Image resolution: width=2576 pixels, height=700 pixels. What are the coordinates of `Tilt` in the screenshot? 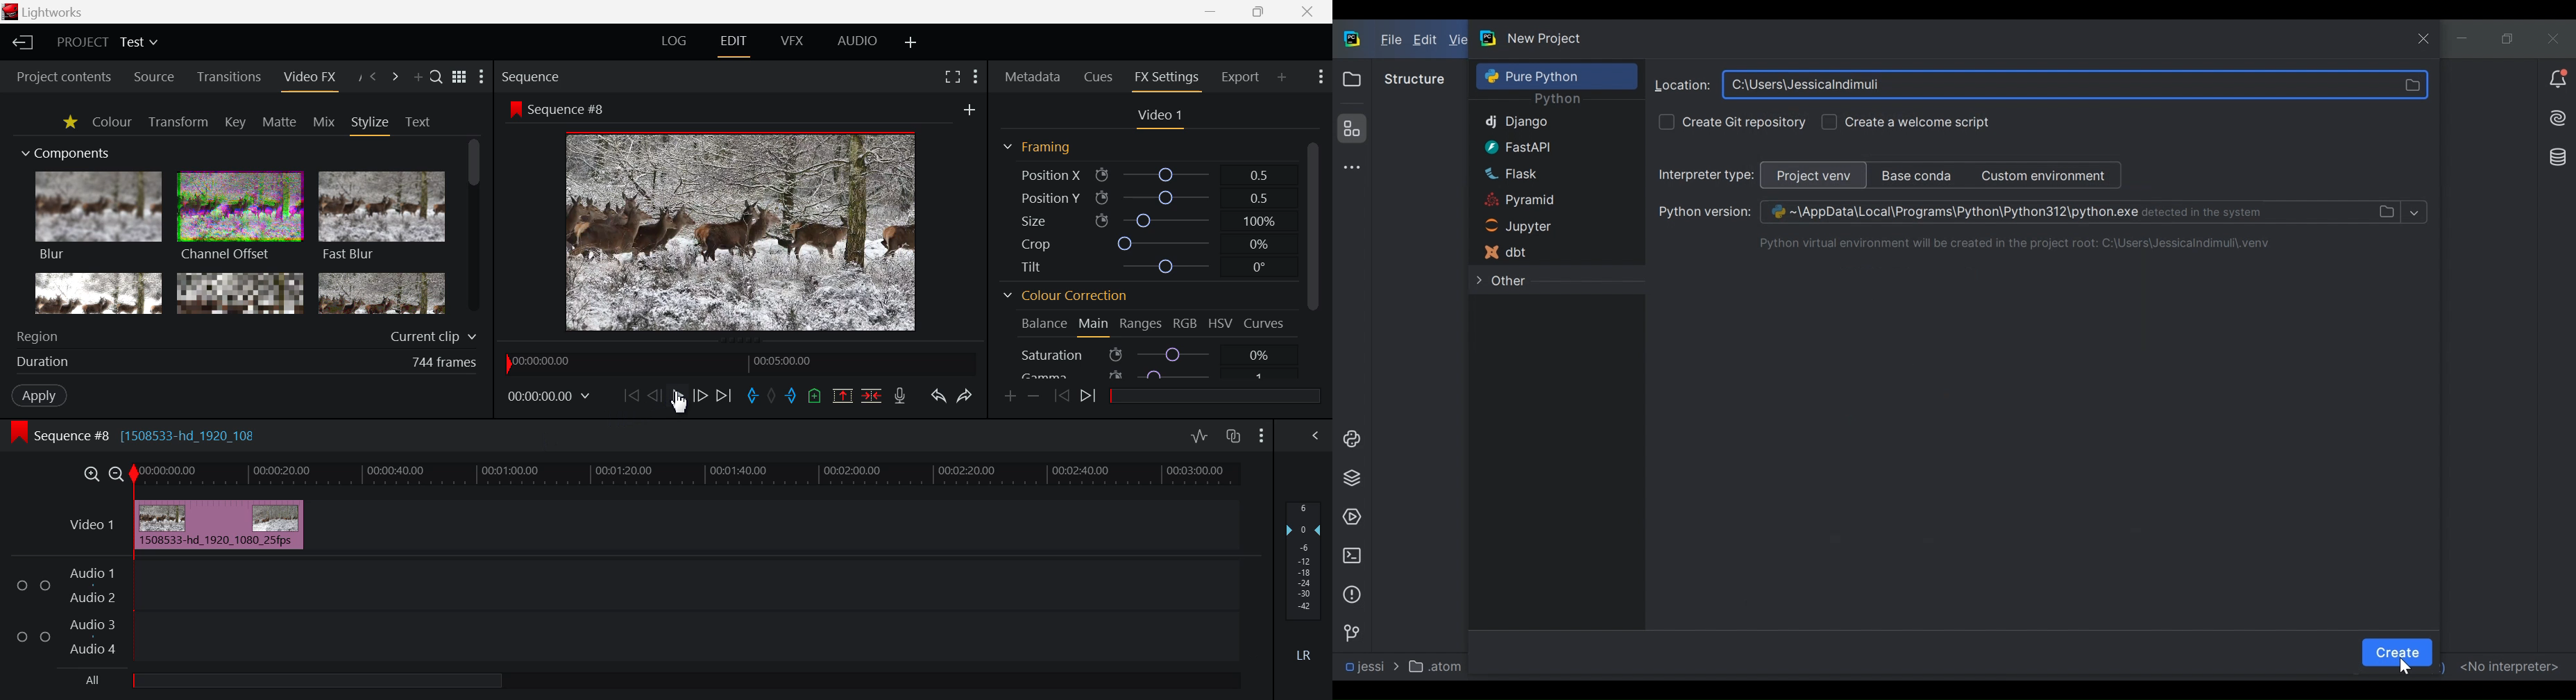 It's located at (1142, 267).